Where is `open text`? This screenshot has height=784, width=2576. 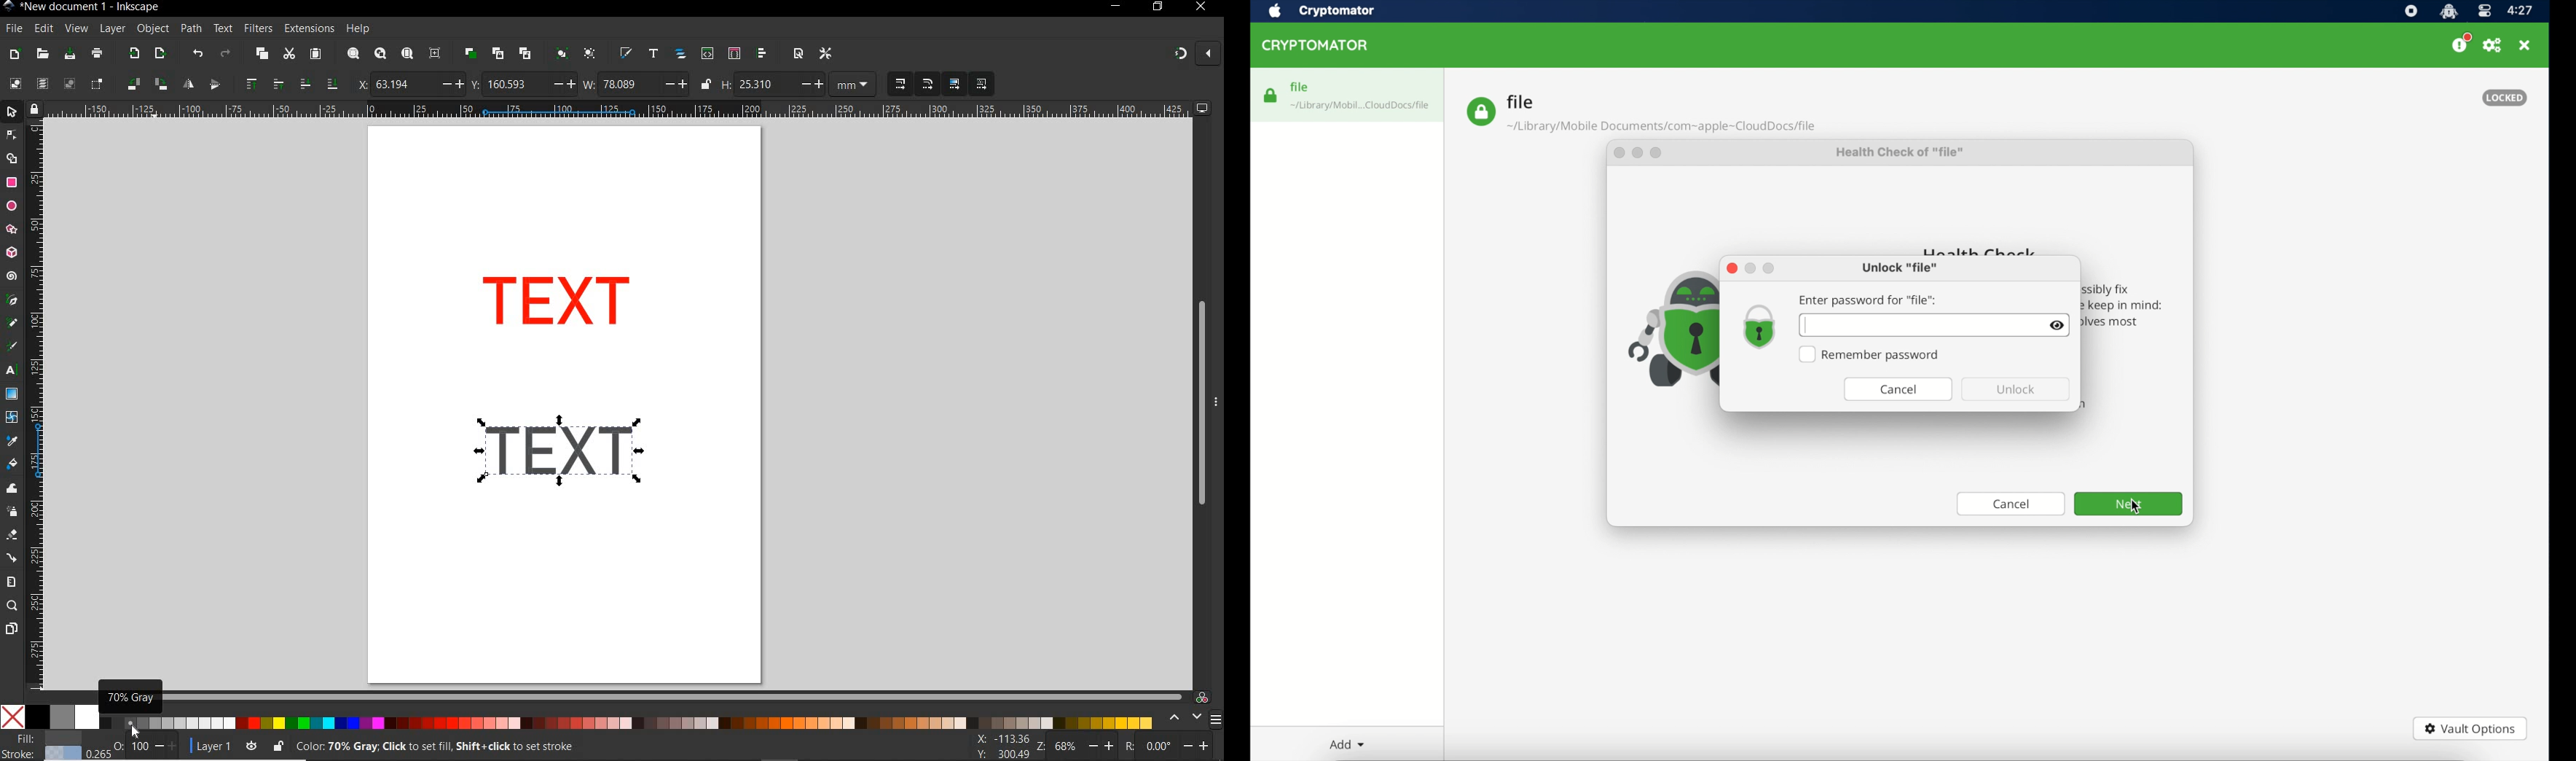
open text is located at coordinates (653, 55).